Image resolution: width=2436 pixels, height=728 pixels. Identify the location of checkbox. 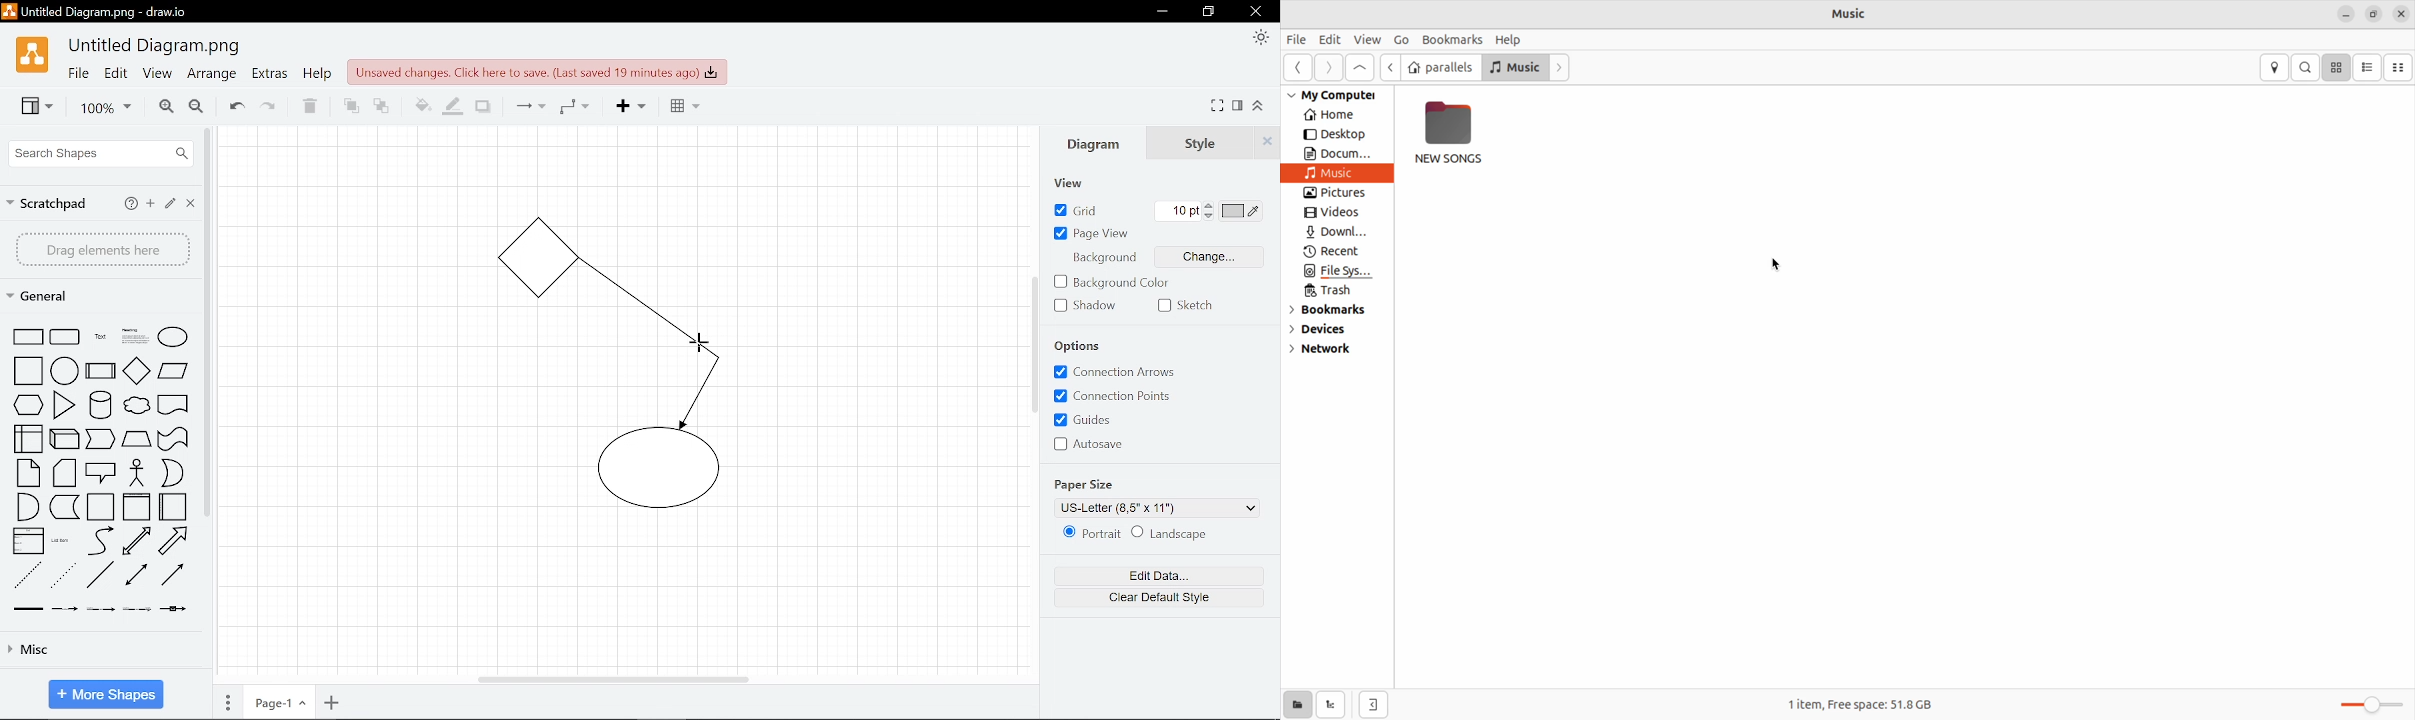
(1060, 306).